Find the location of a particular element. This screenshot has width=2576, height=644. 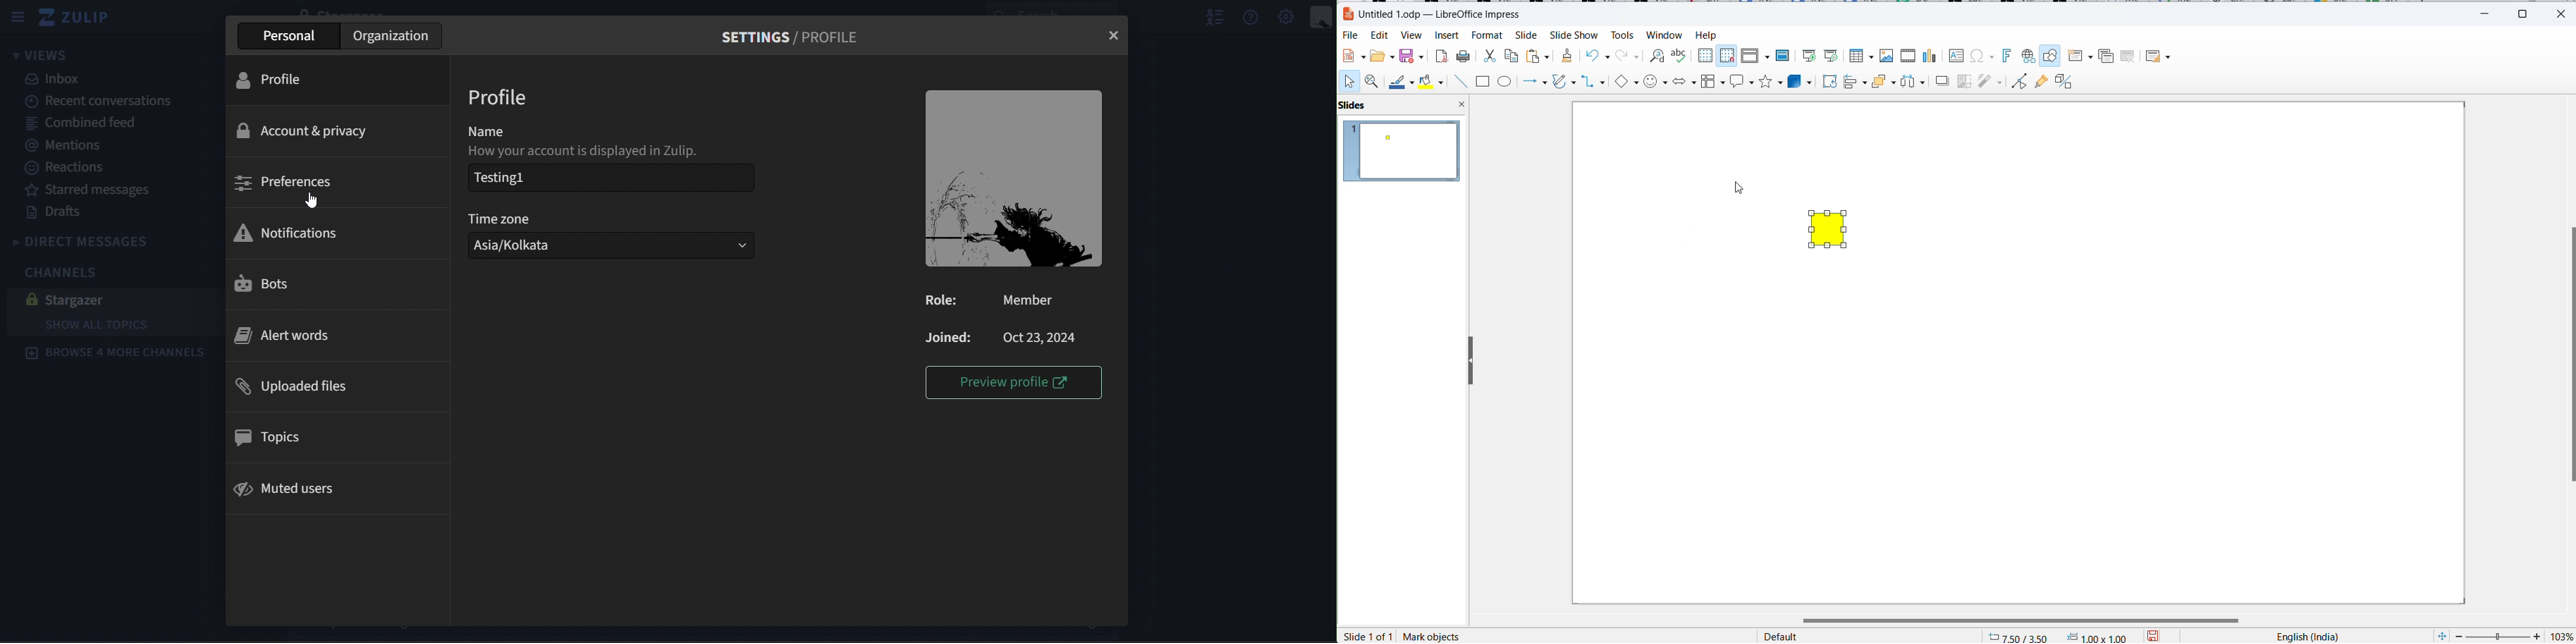

zoom percentage is located at coordinates (2561, 636).